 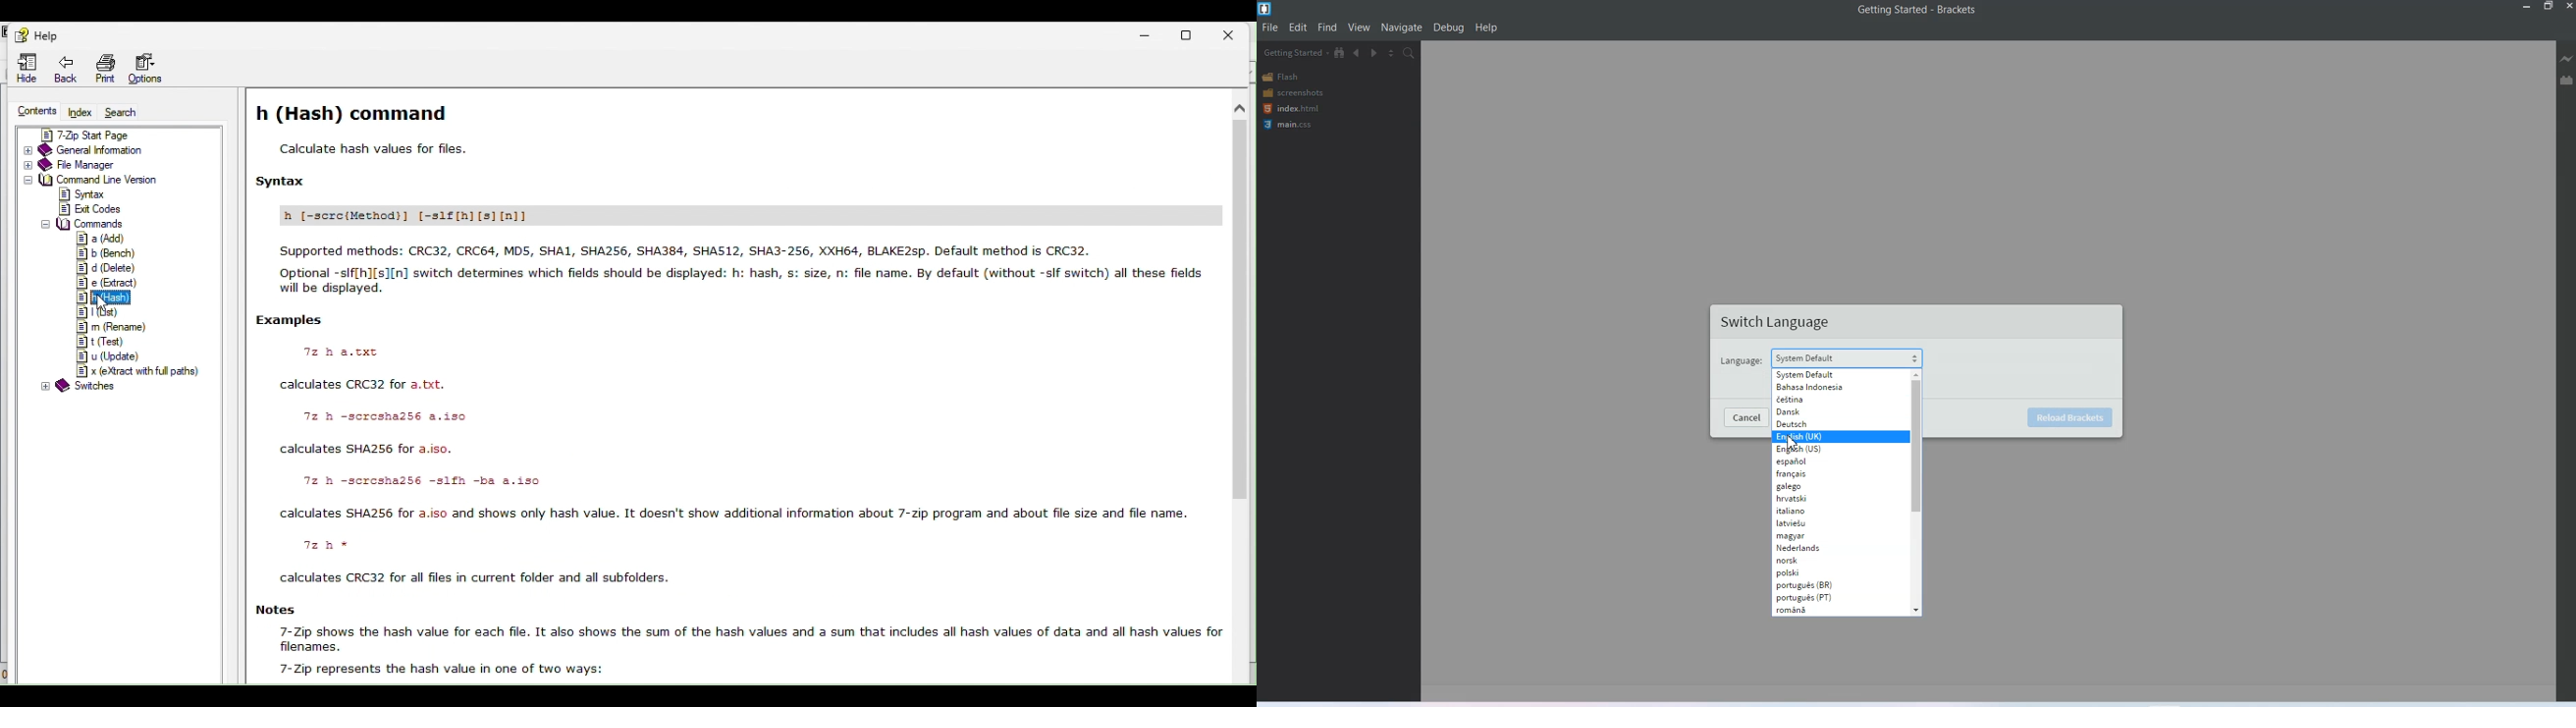 What do you see at coordinates (1805, 357) in the screenshot?
I see `system default` at bounding box center [1805, 357].